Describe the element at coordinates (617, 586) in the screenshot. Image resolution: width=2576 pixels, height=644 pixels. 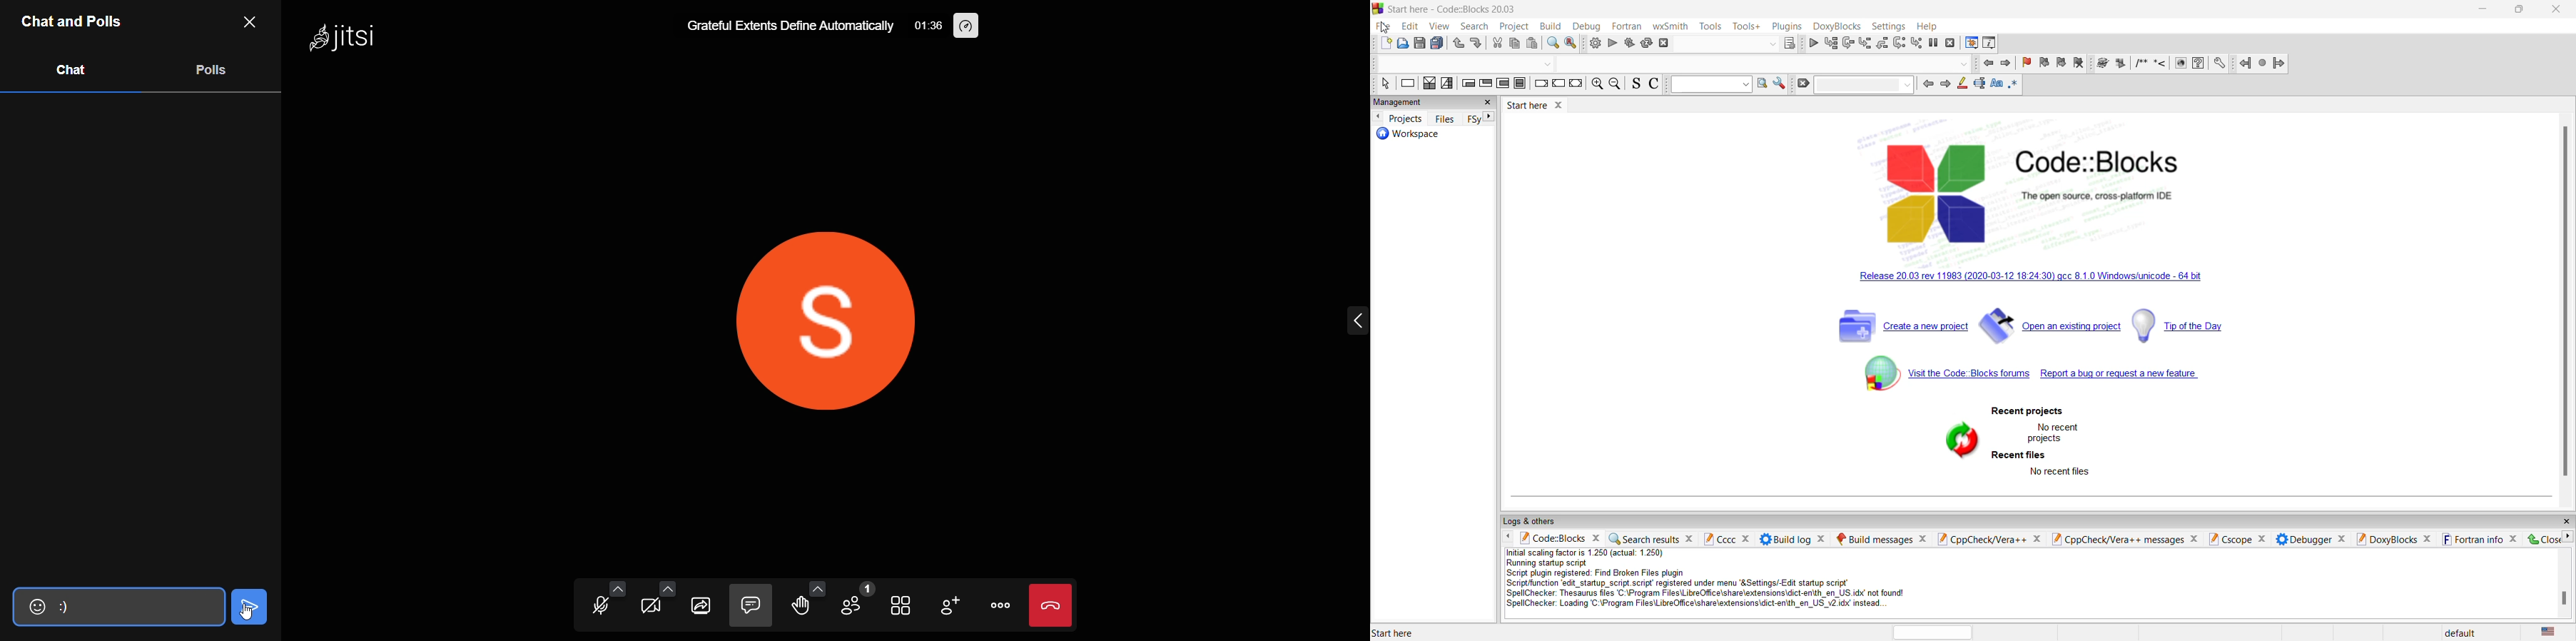
I see `audio setting` at that location.